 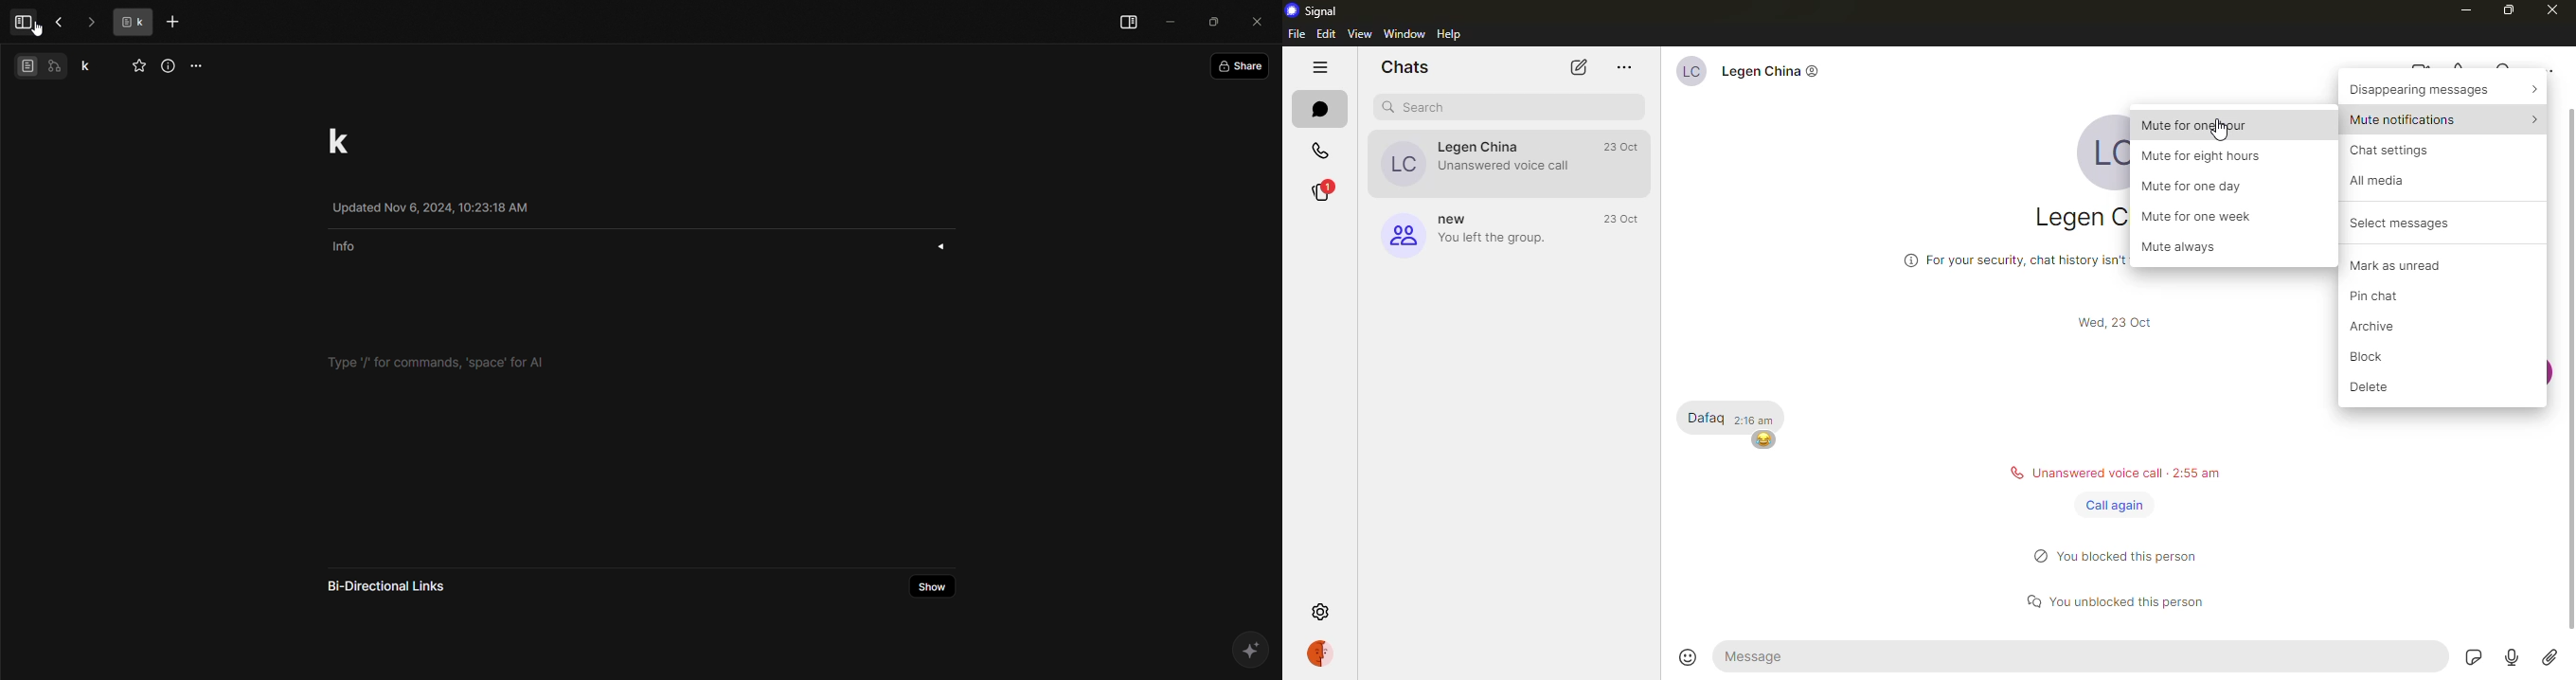 What do you see at coordinates (2398, 151) in the screenshot?
I see `chat settings` at bounding box center [2398, 151].